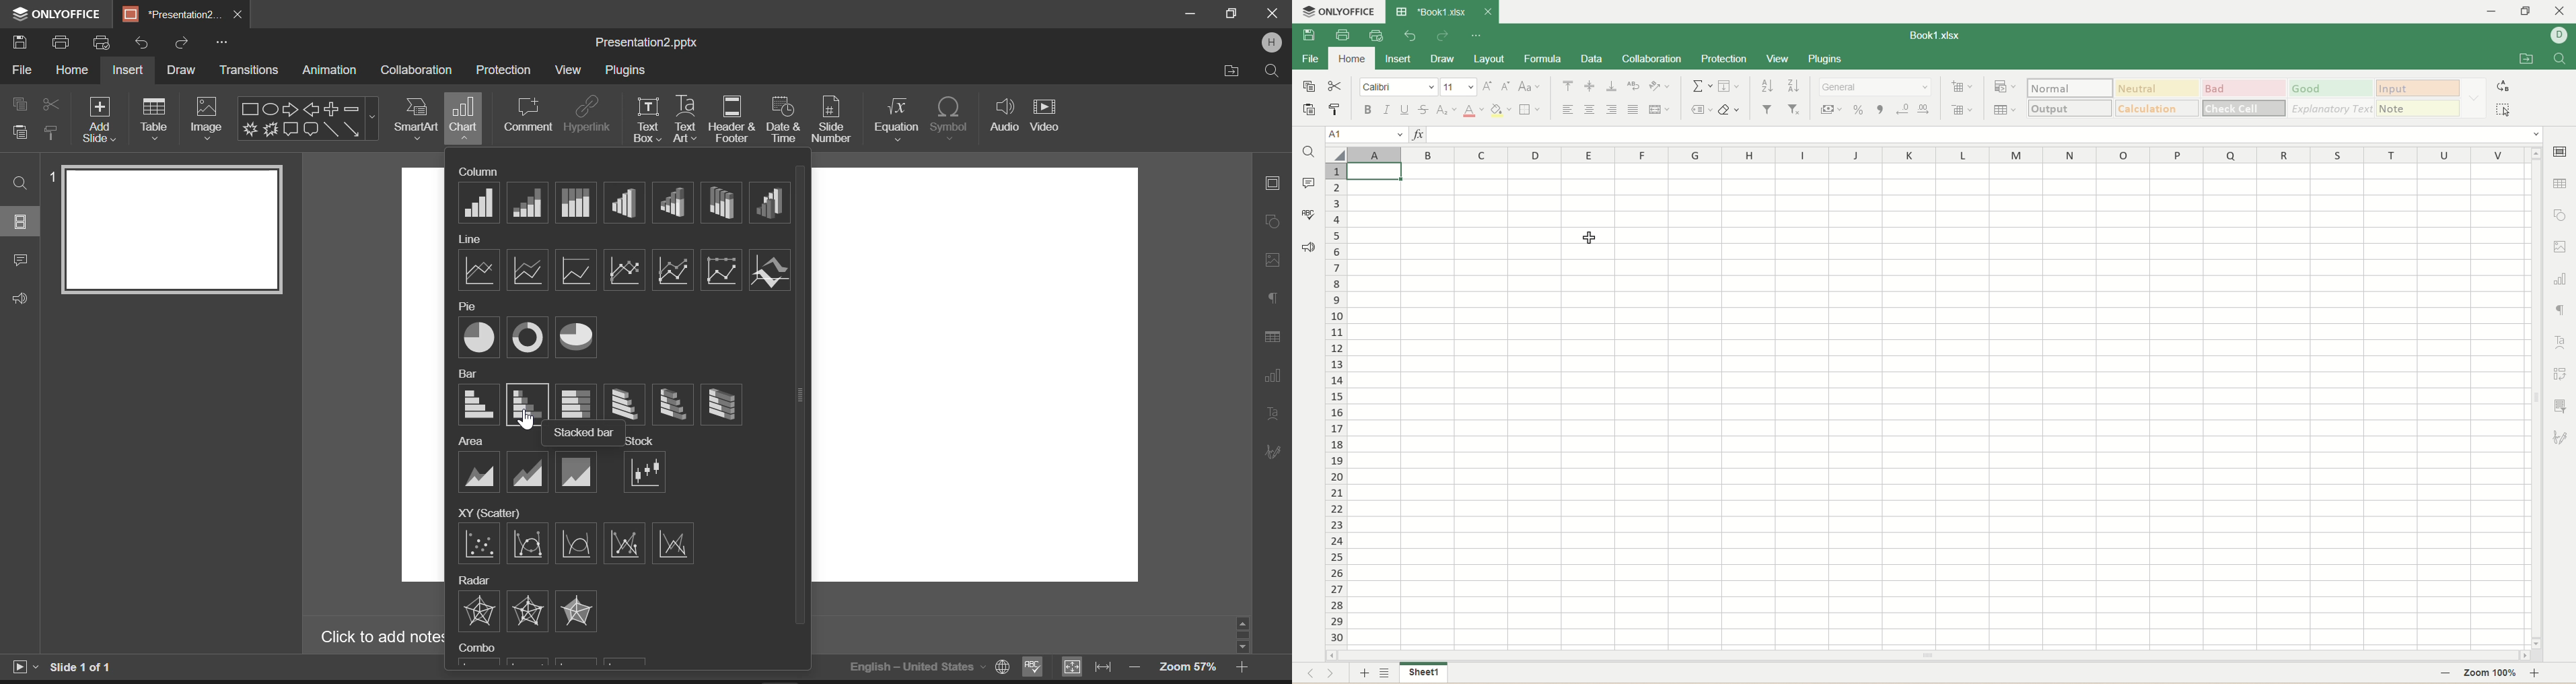  Describe the element at coordinates (528, 545) in the screenshot. I see `Scatter with smooth lines and markers` at that location.